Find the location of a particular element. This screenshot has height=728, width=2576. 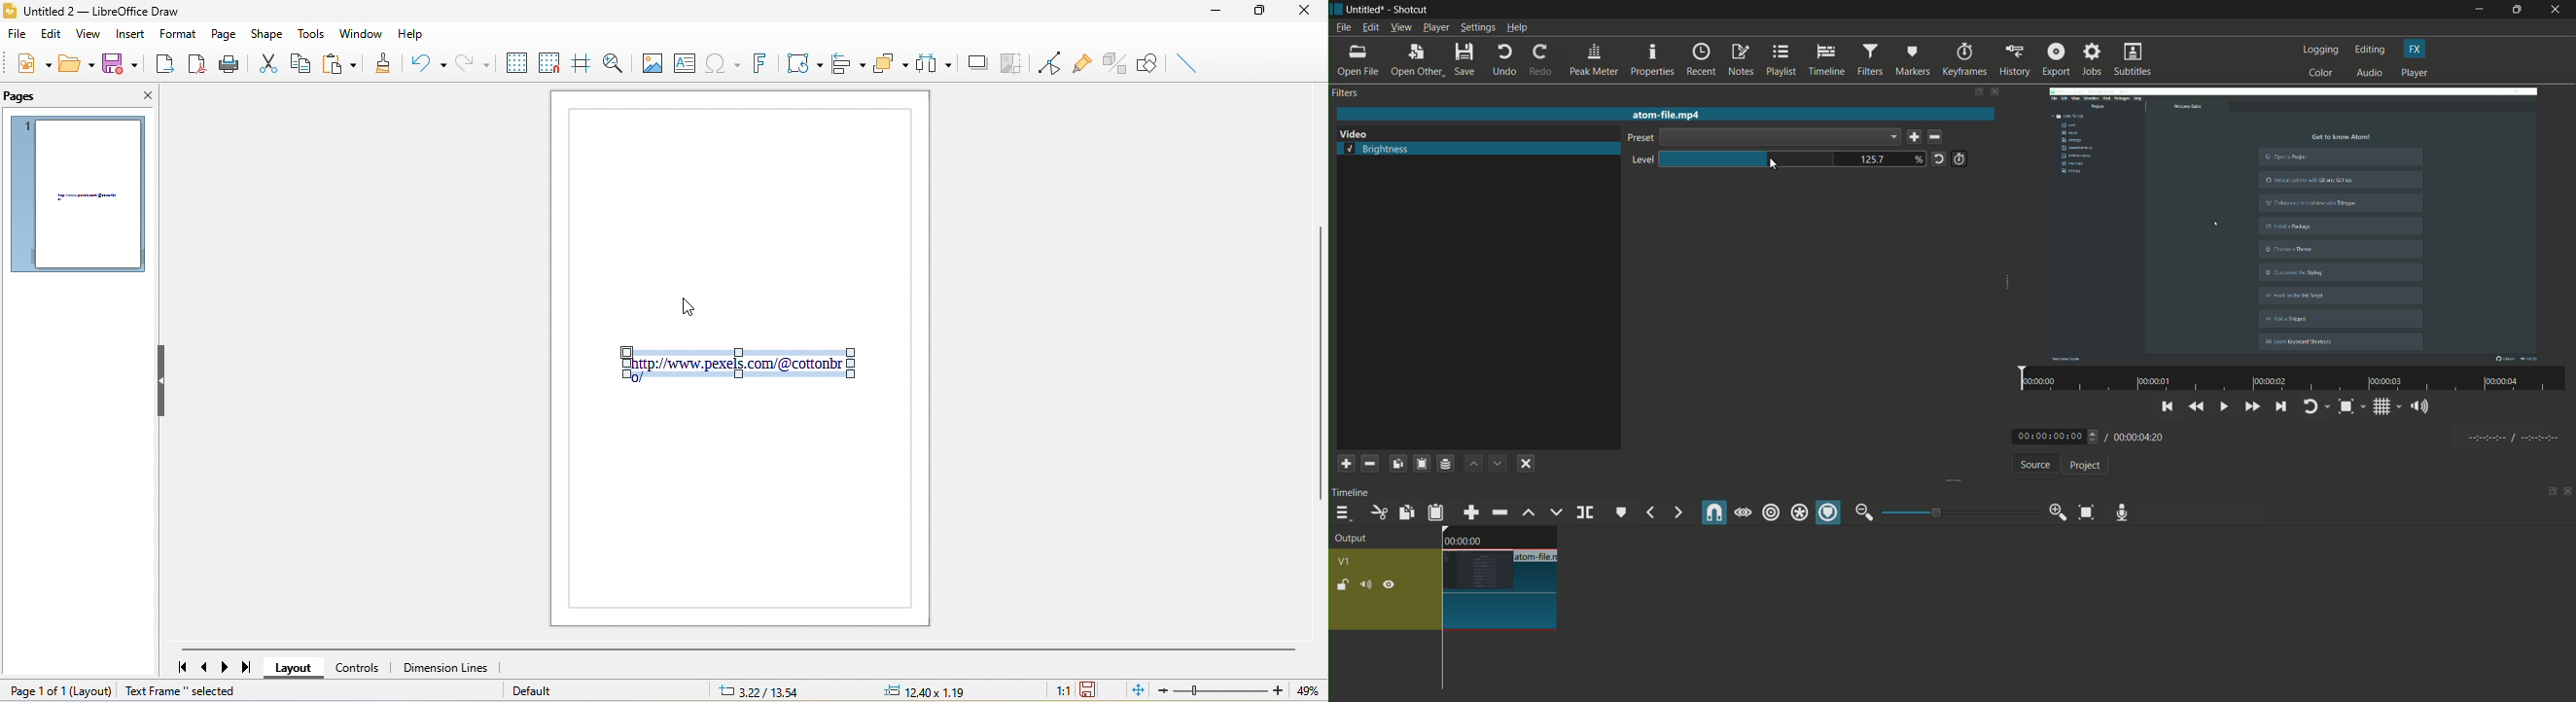

close is located at coordinates (1309, 11).